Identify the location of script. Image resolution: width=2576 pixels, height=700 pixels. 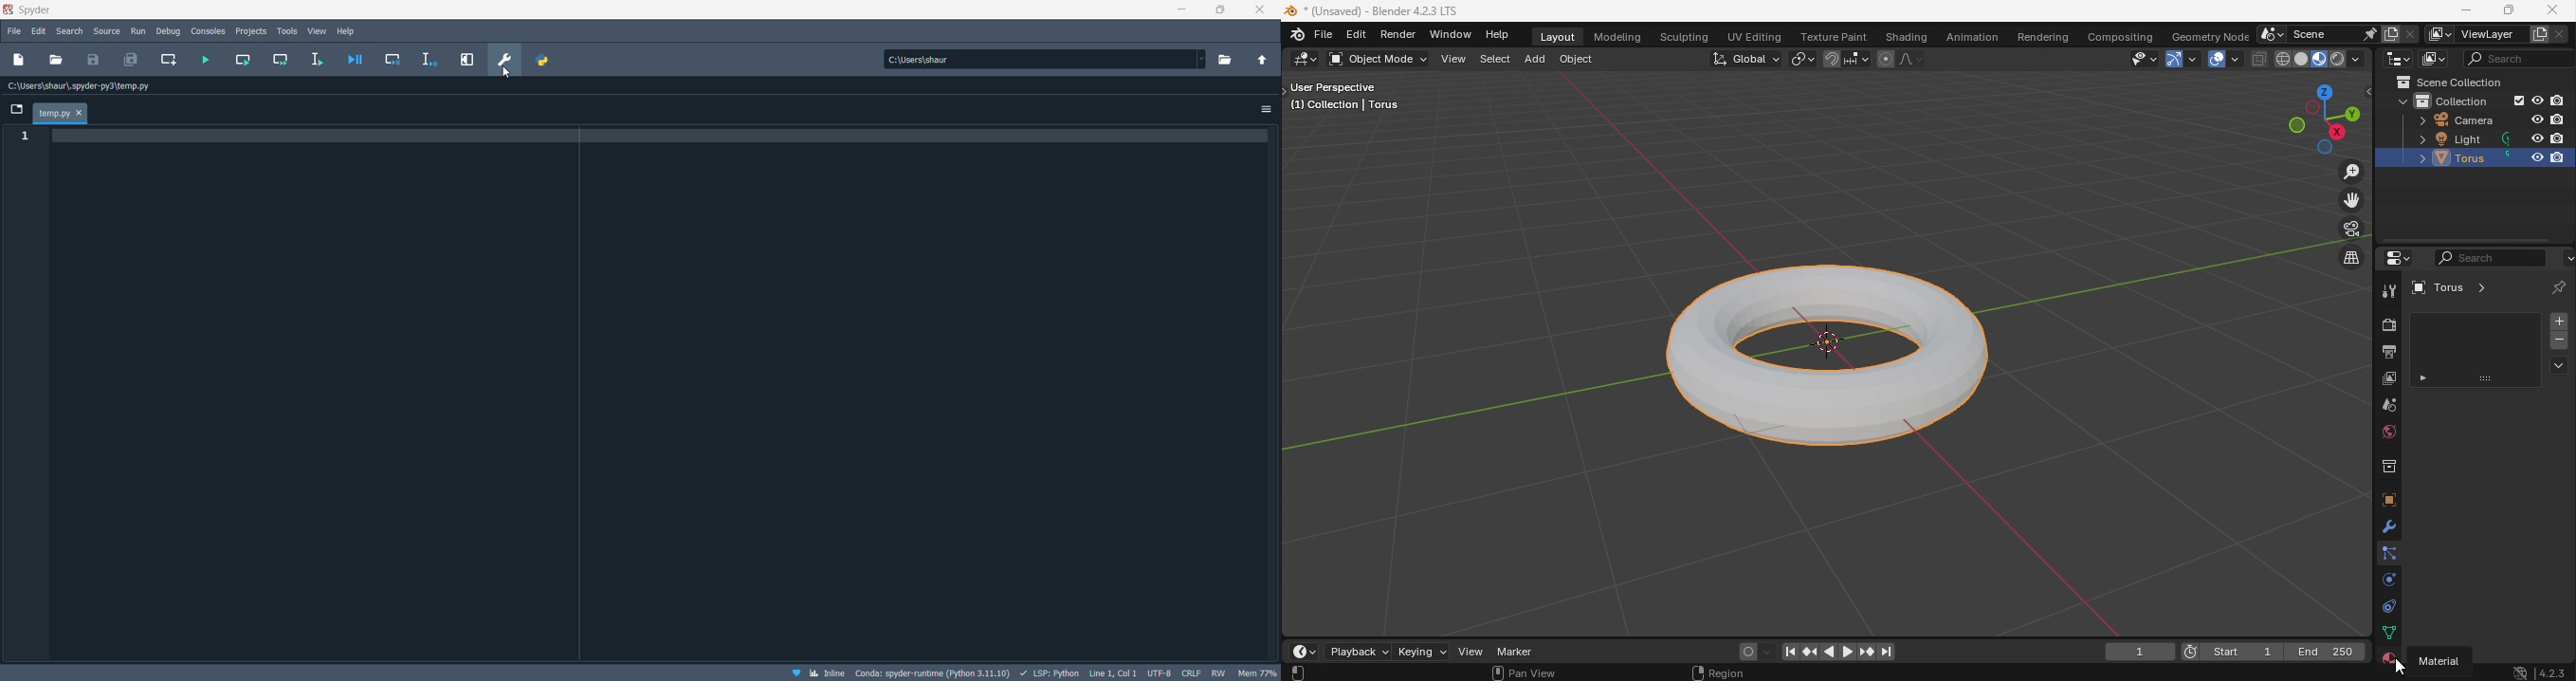
(1048, 672).